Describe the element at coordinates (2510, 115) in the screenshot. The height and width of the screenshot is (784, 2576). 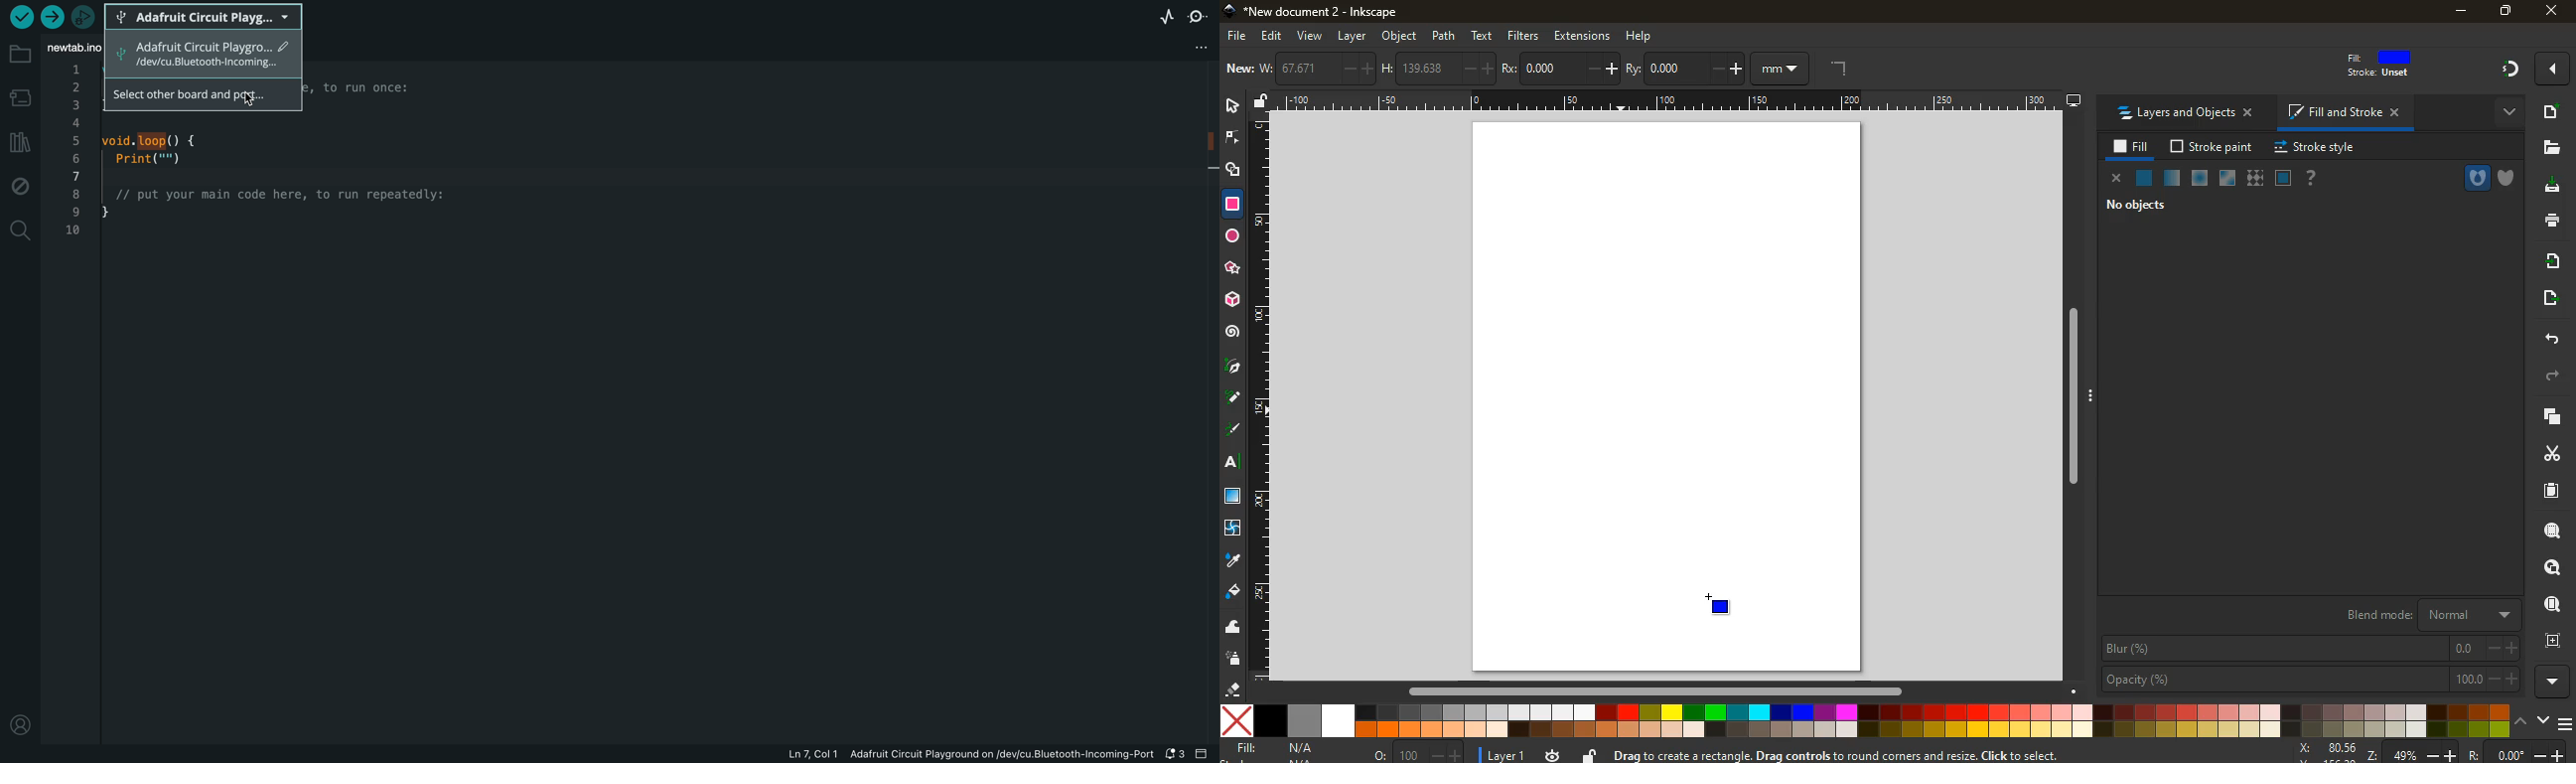
I see `more` at that location.